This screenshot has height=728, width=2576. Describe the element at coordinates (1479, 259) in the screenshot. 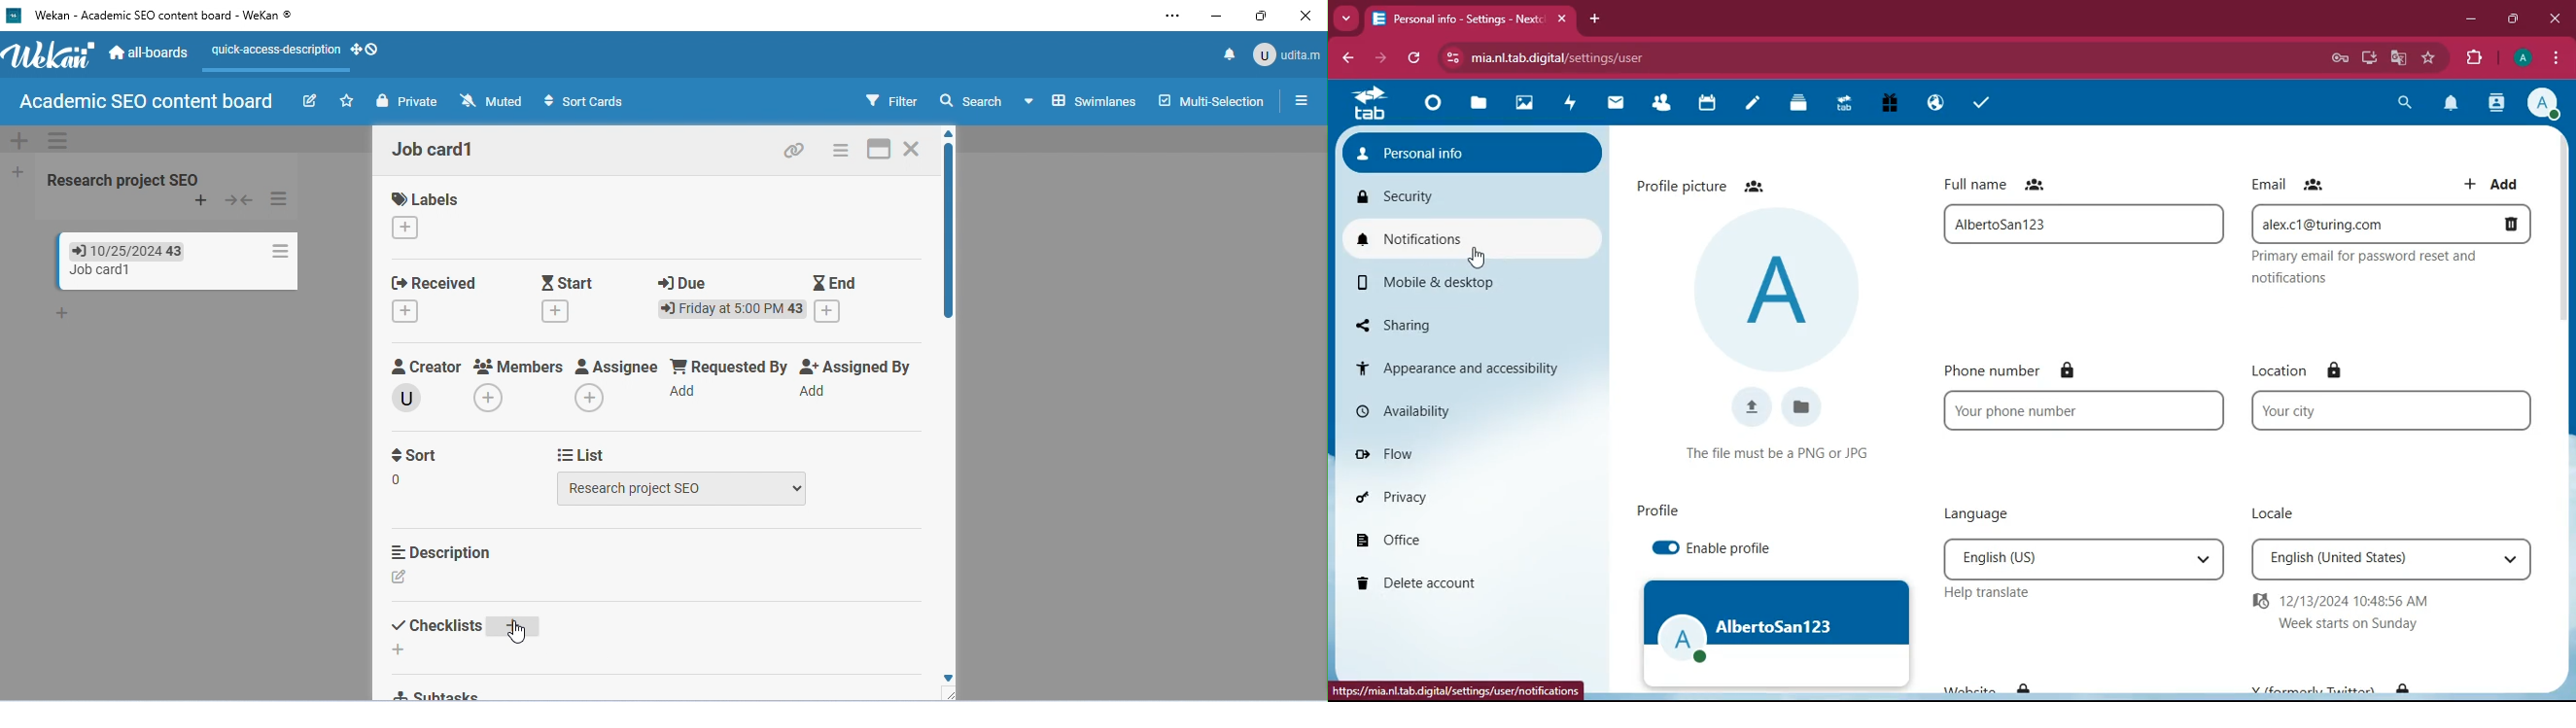

I see `cursor` at that location.